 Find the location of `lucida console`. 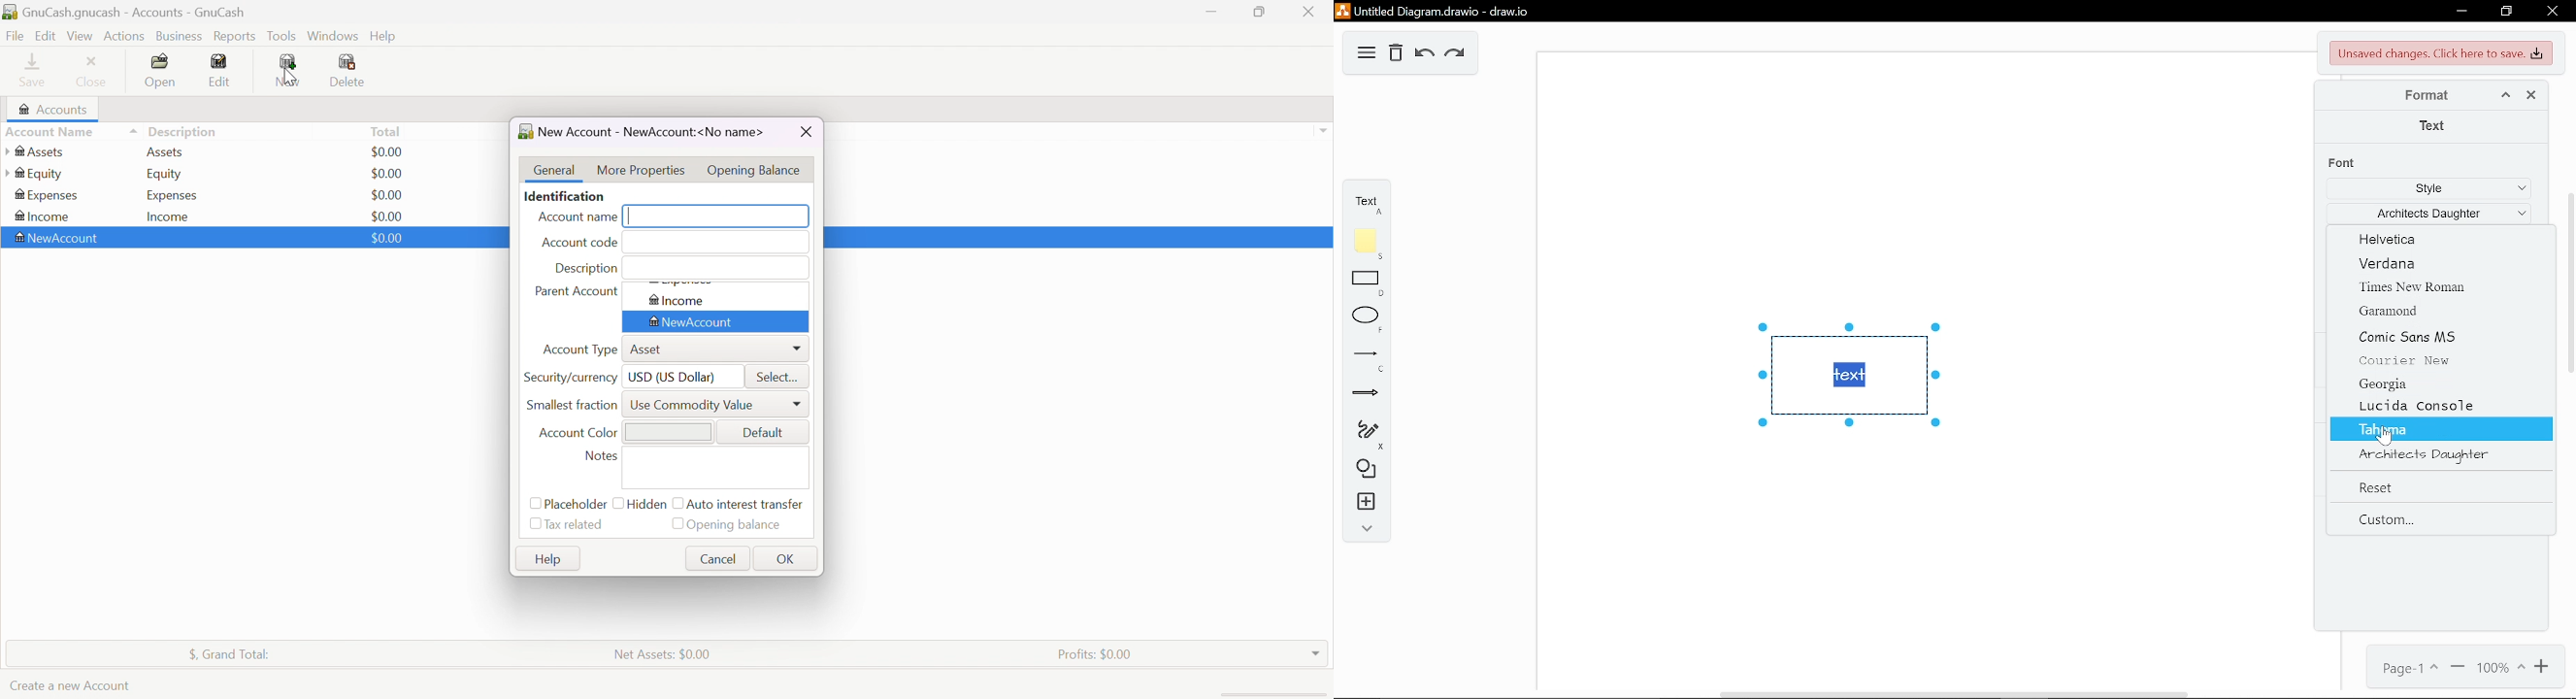

lucida console is located at coordinates (2440, 406).